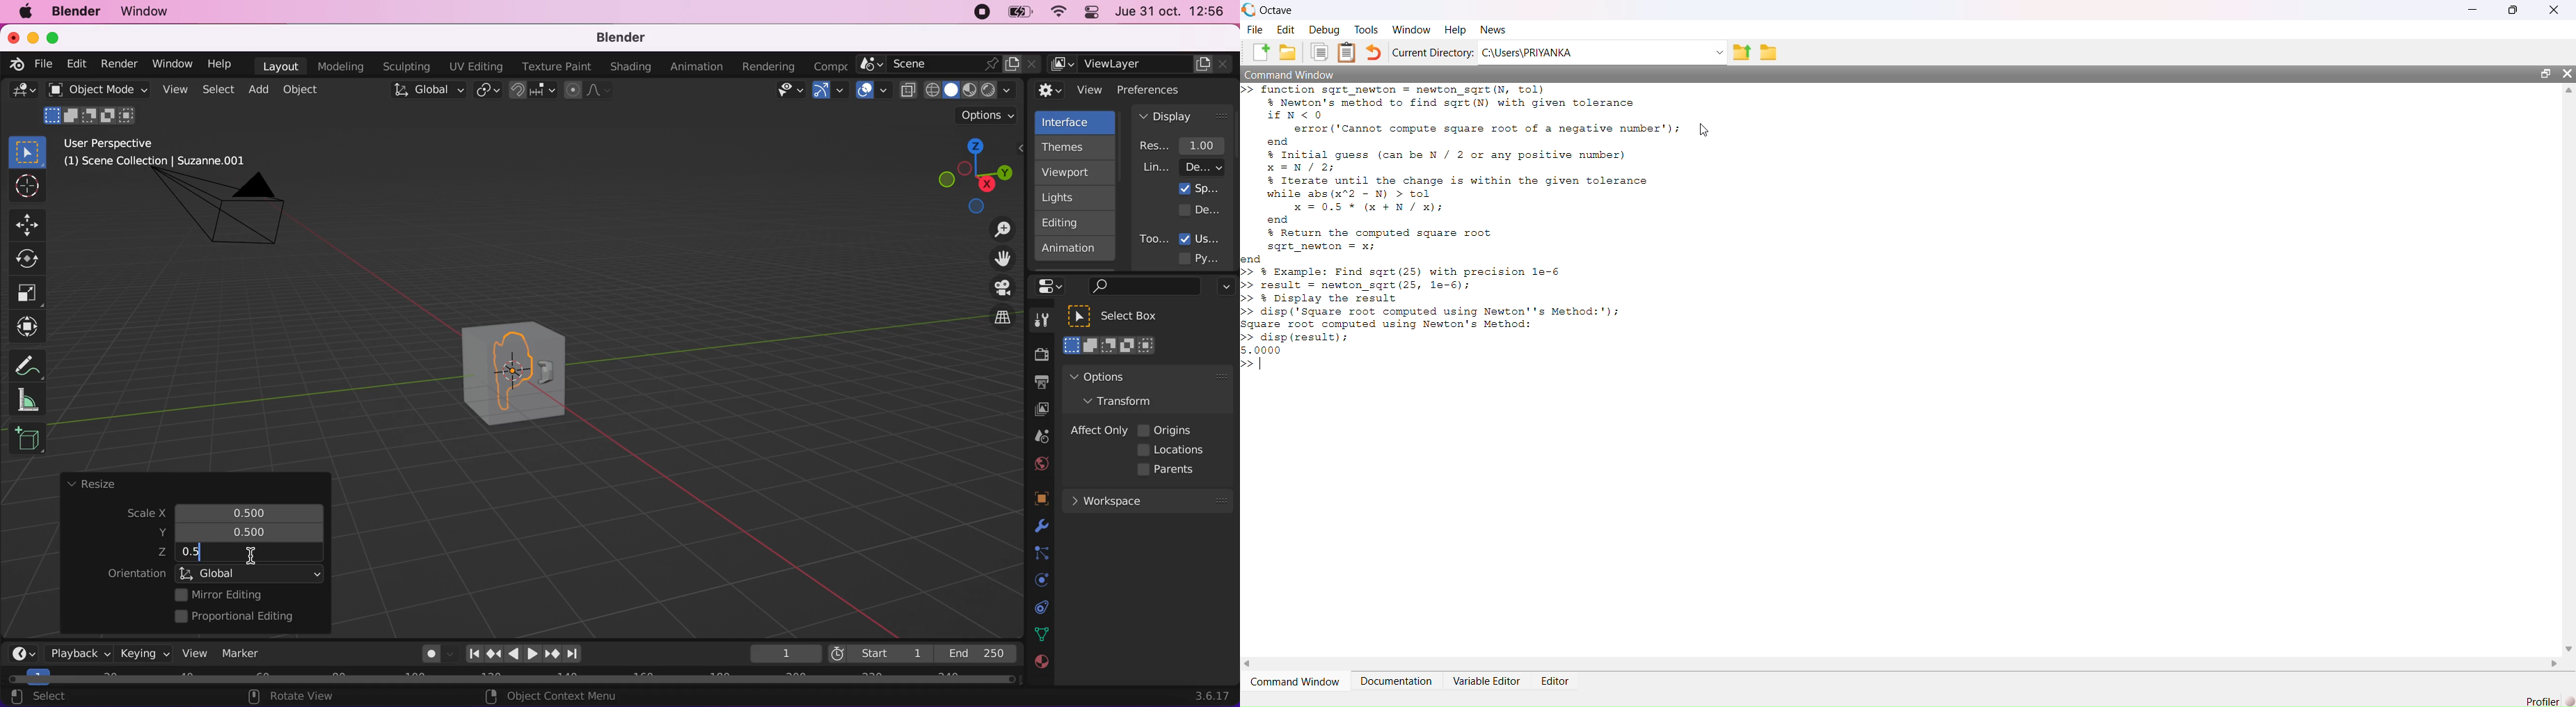 This screenshot has width=2576, height=728. What do you see at coordinates (879, 653) in the screenshot?
I see `start 1` at bounding box center [879, 653].